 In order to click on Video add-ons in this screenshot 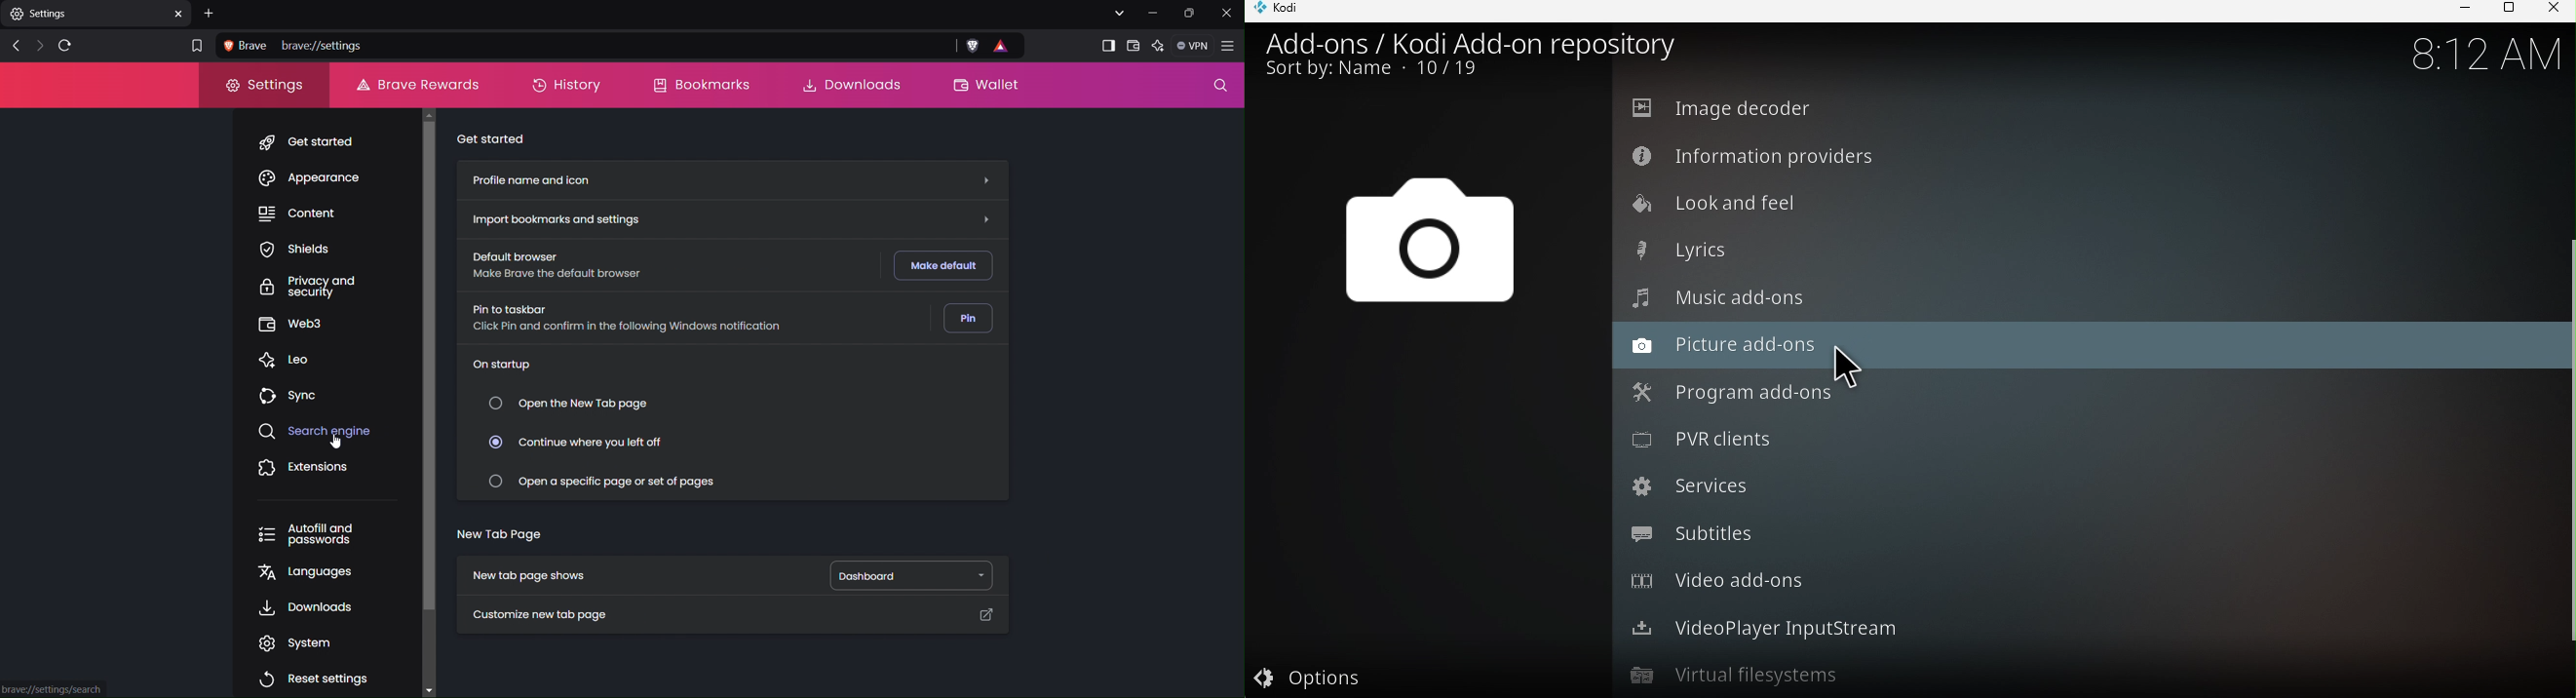, I will do `click(2074, 579)`.